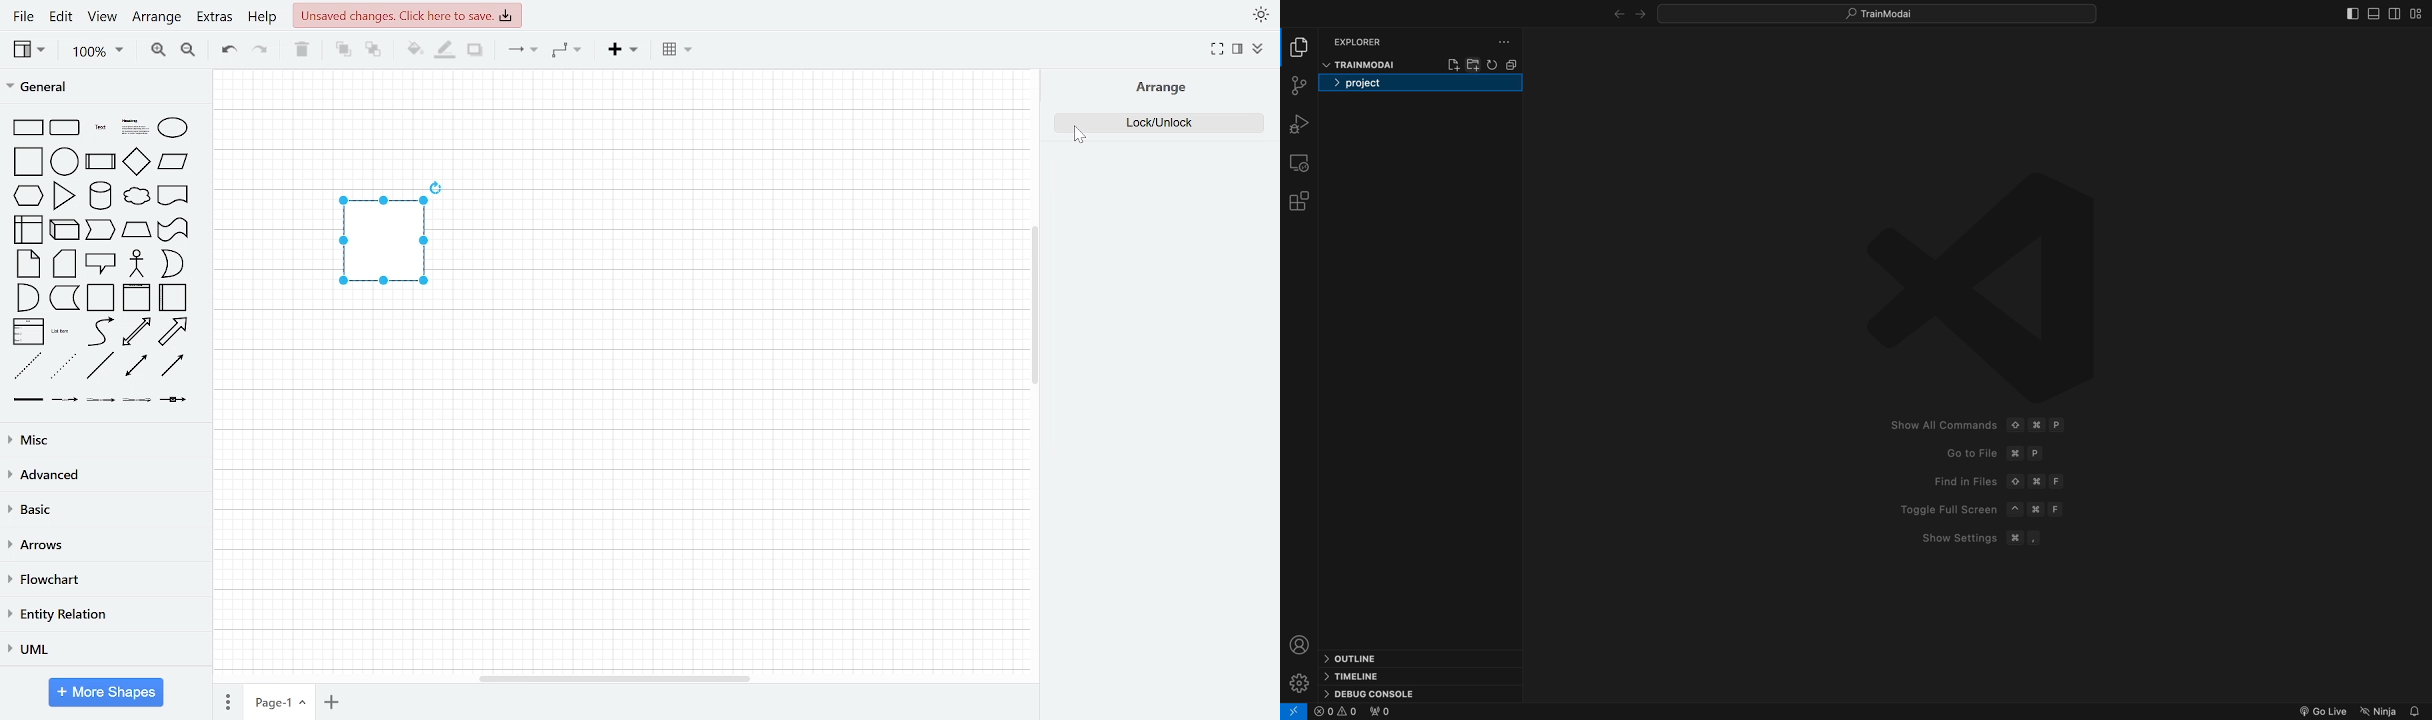 The height and width of the screenshot is (728, 2436). What do you see at coordinates (105, 86) in the screenshot?
I see `general` at bounding box center [105, 86].